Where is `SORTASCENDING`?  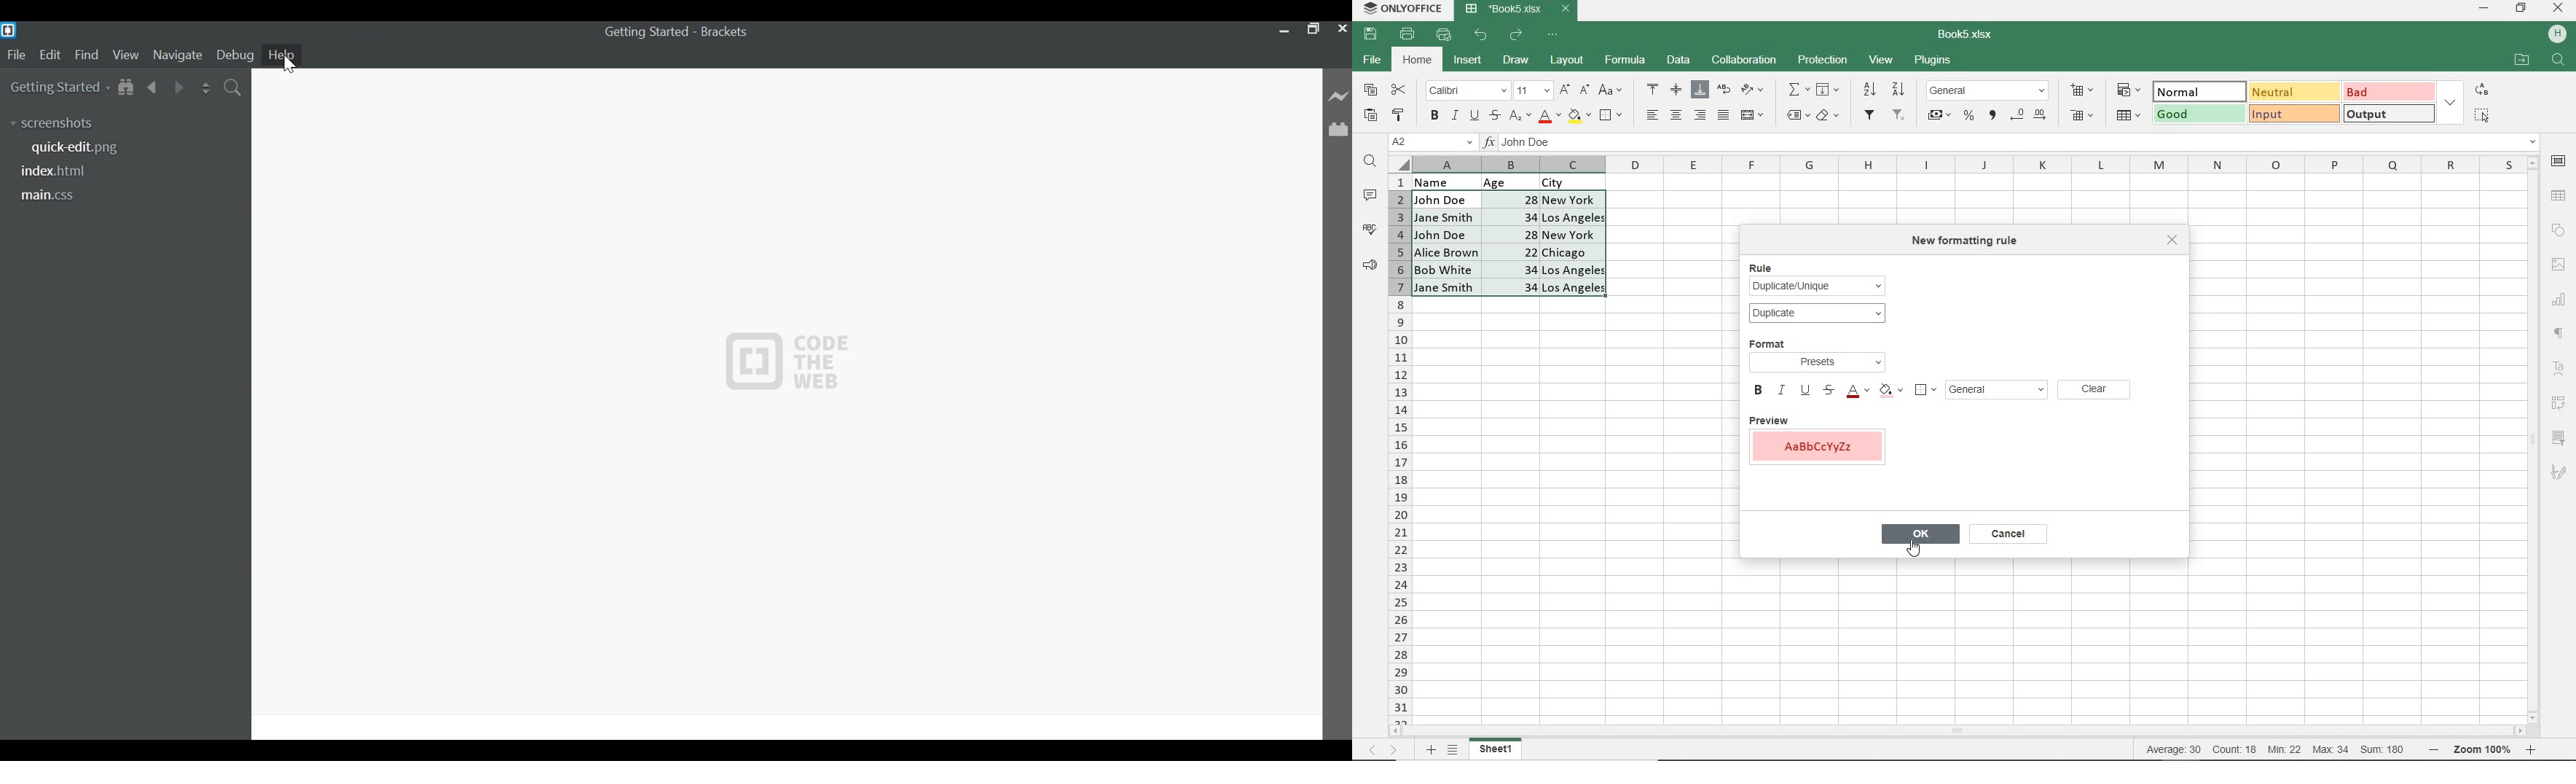 SORTASCENDING is located at coordinates (1871, 90).